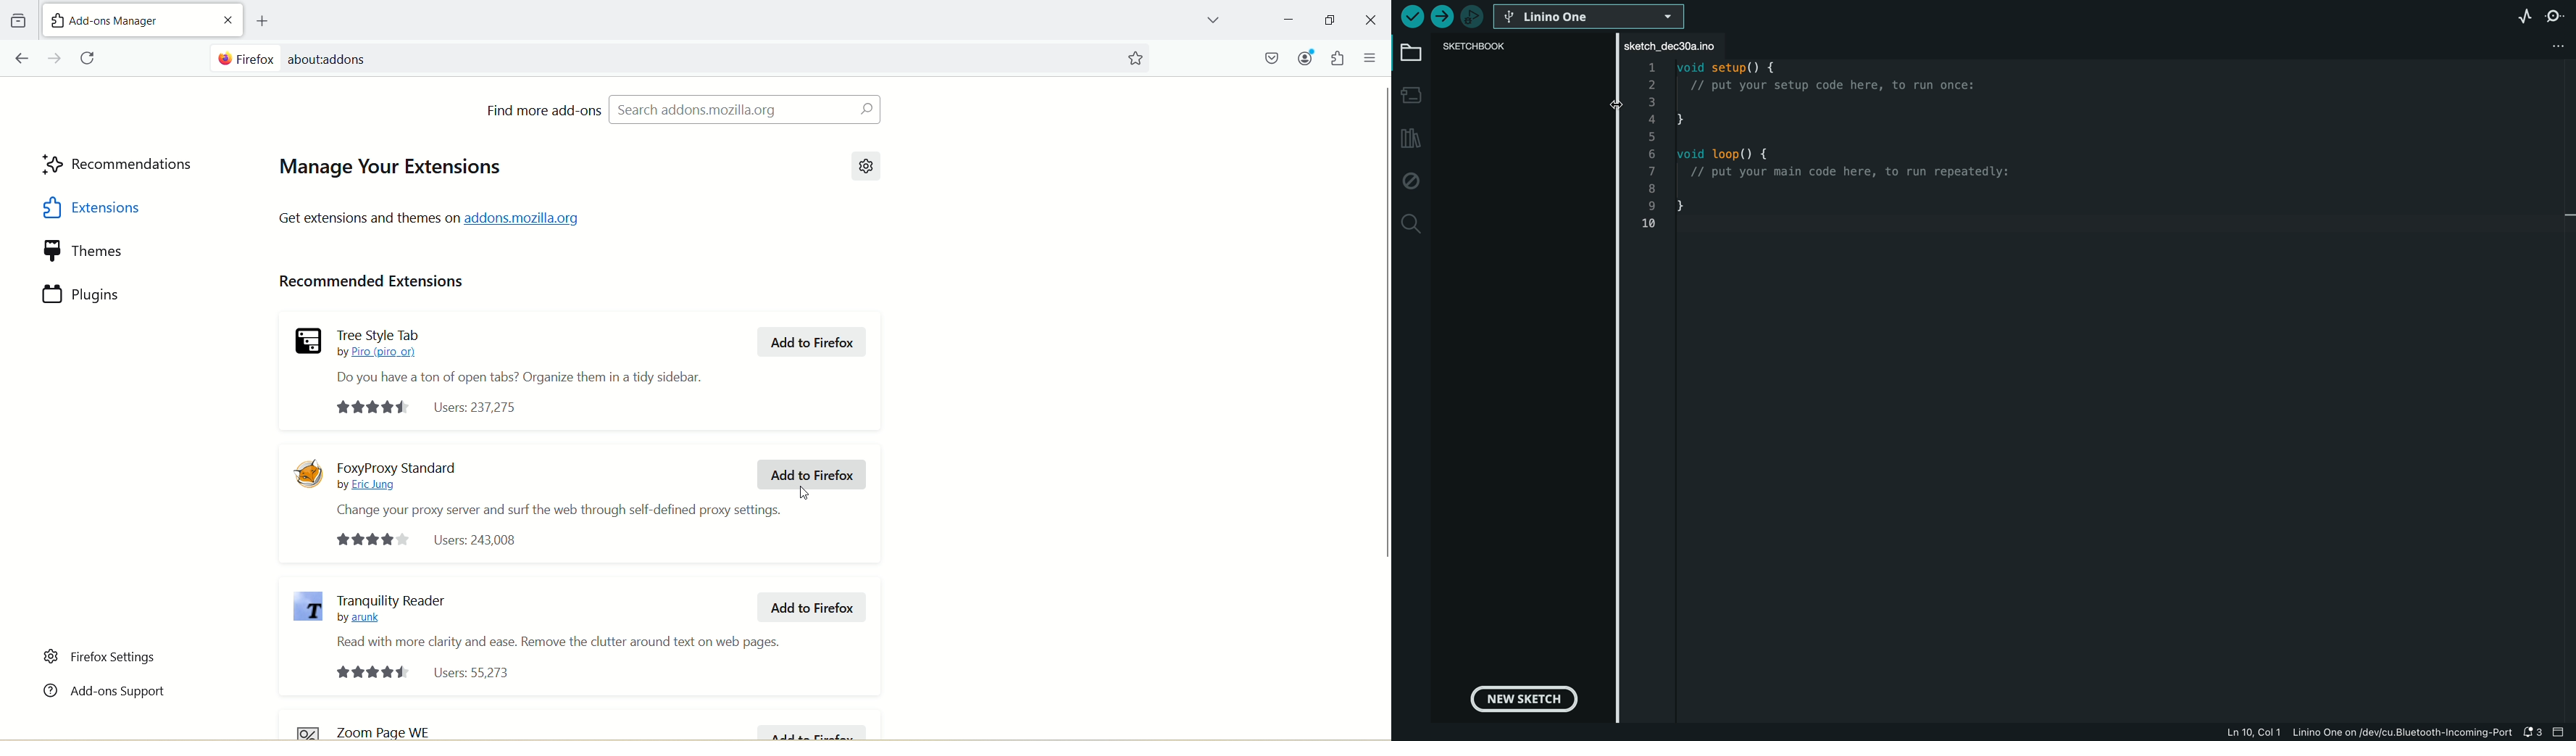  What do you see at coordinates (122, 207) in the screenshot?
I see `Extensions` at bounding box center [122, 207].